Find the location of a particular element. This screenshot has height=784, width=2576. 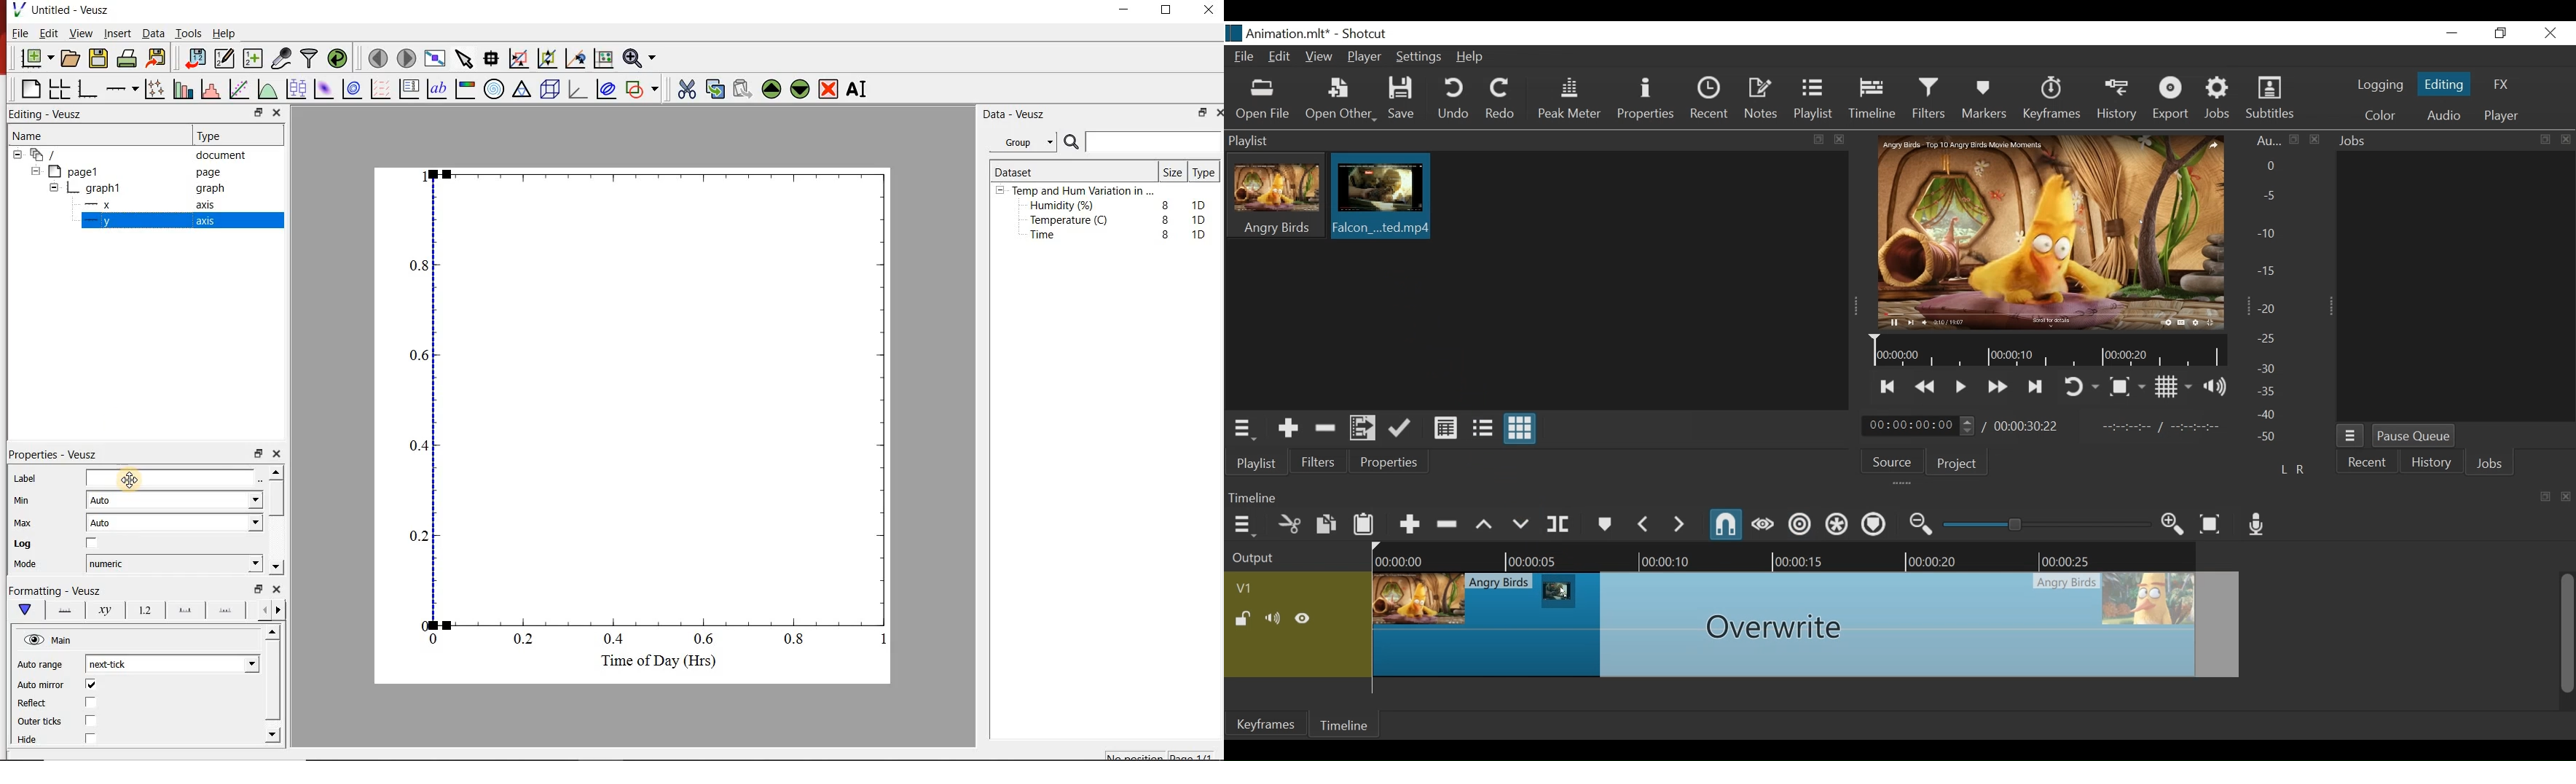

Play forward quickly is located at coordinates (1998, 388).